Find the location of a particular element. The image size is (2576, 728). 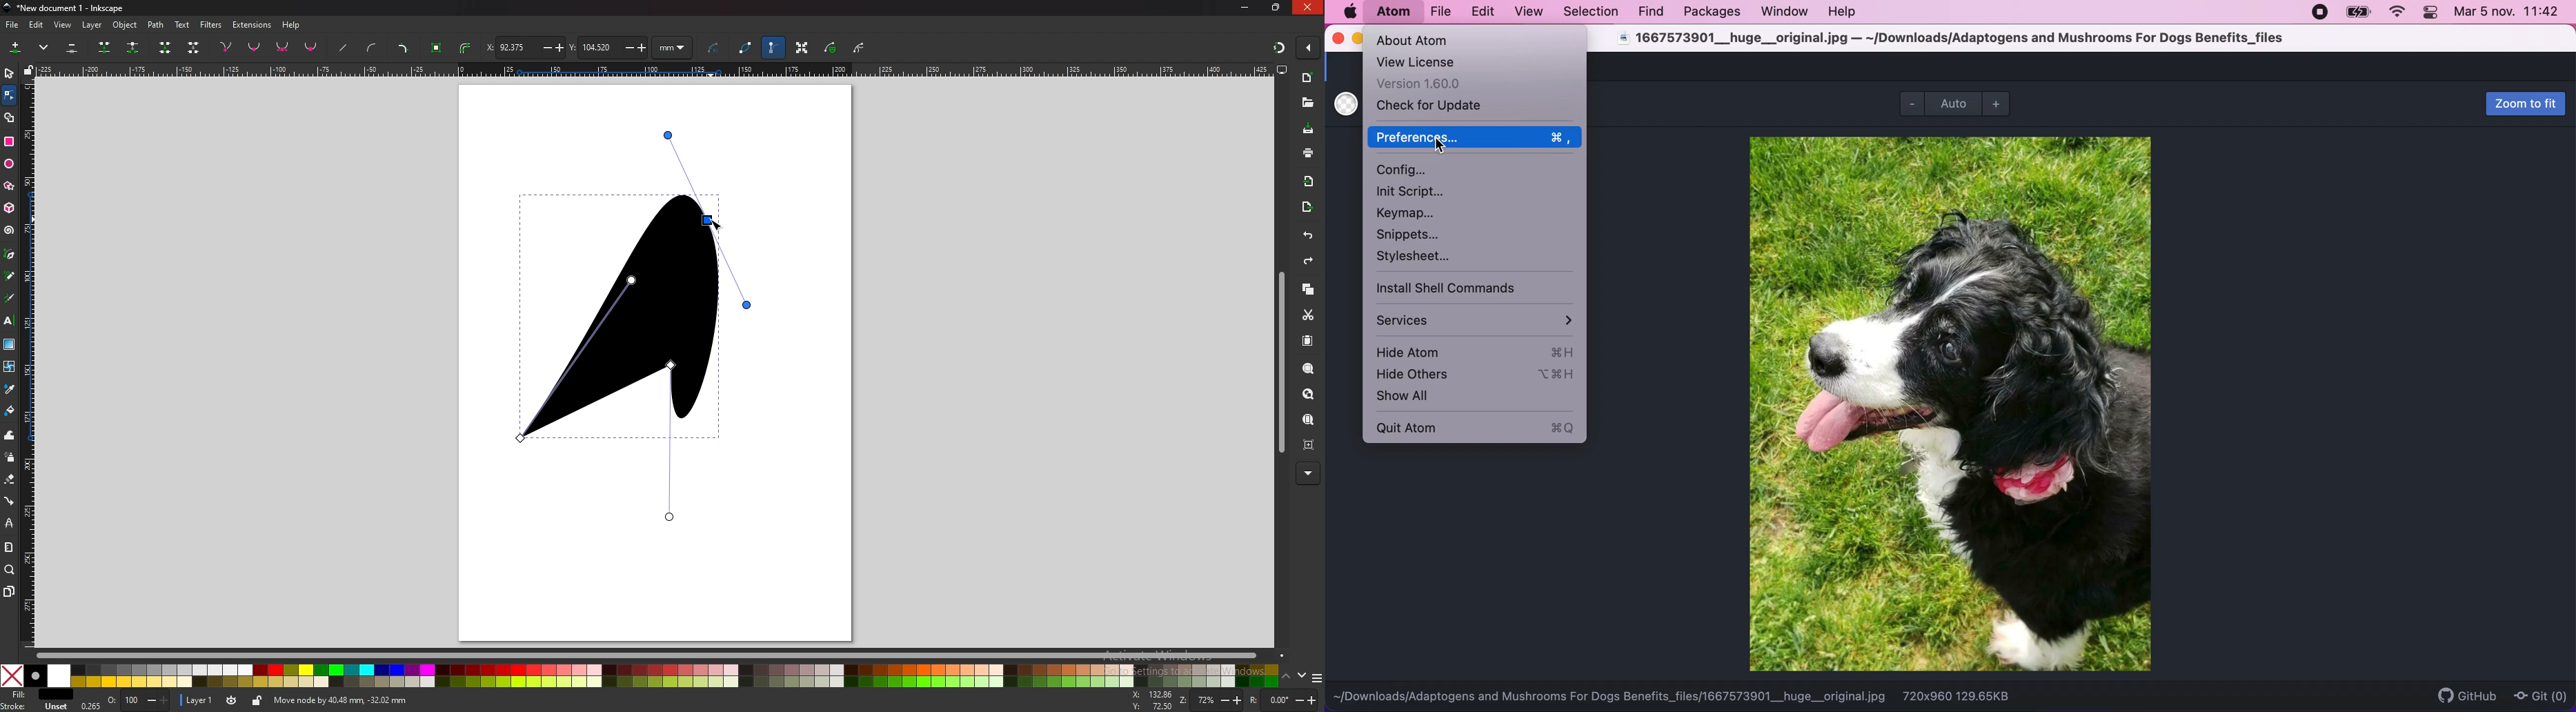

zoom page is located at coordinates (1307, 420).